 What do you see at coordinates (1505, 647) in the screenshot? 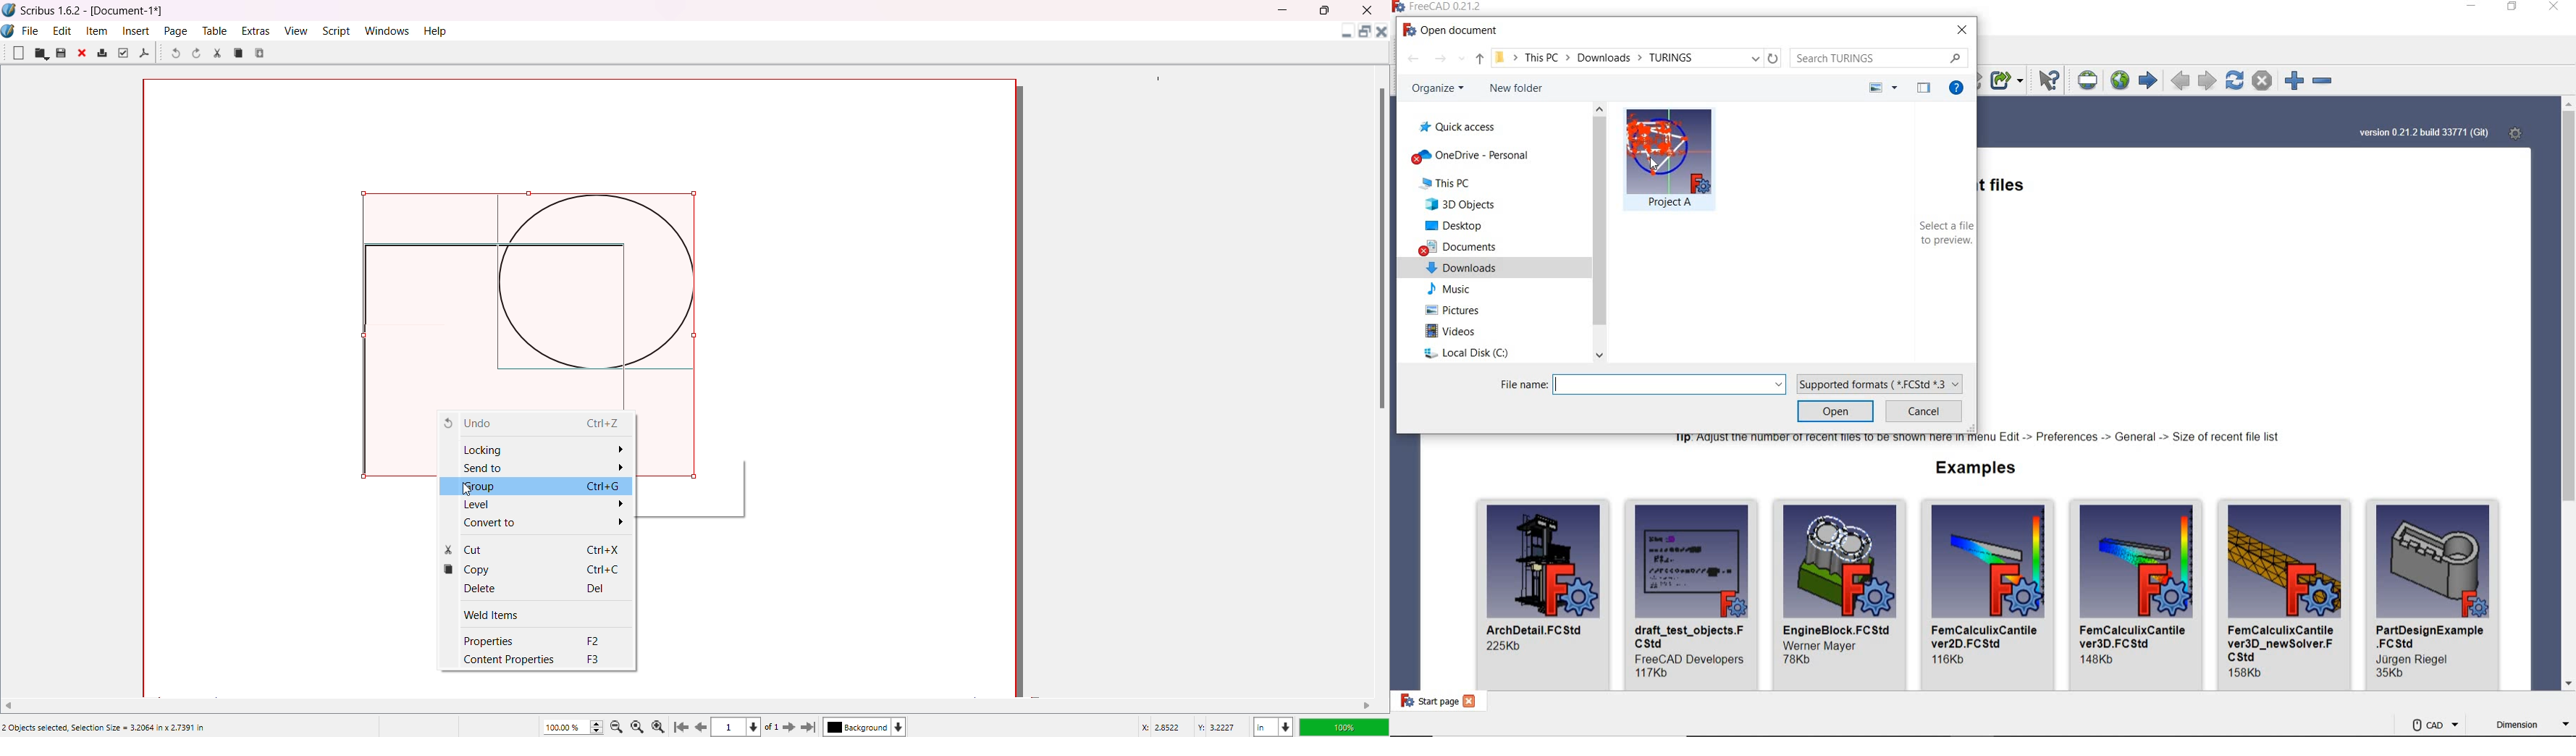
I see `size` at bounding box center [1505, 647].